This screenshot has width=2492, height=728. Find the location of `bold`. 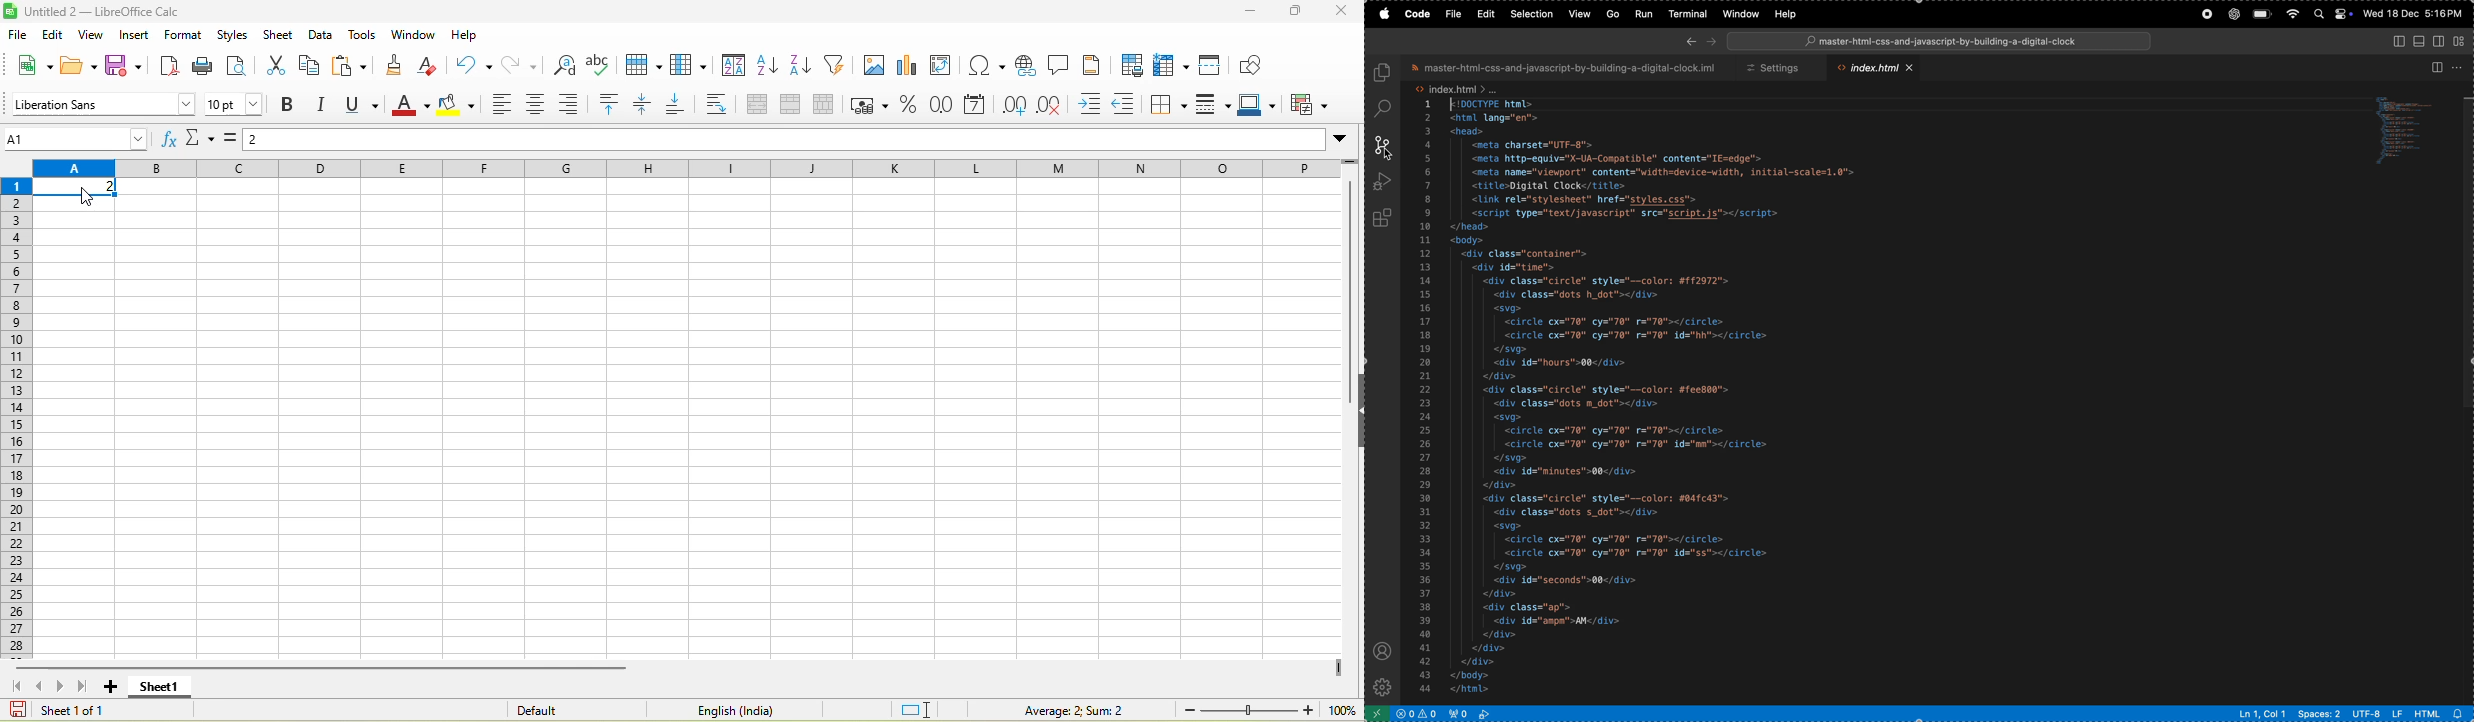

bold is located at coordinates (289, 106).